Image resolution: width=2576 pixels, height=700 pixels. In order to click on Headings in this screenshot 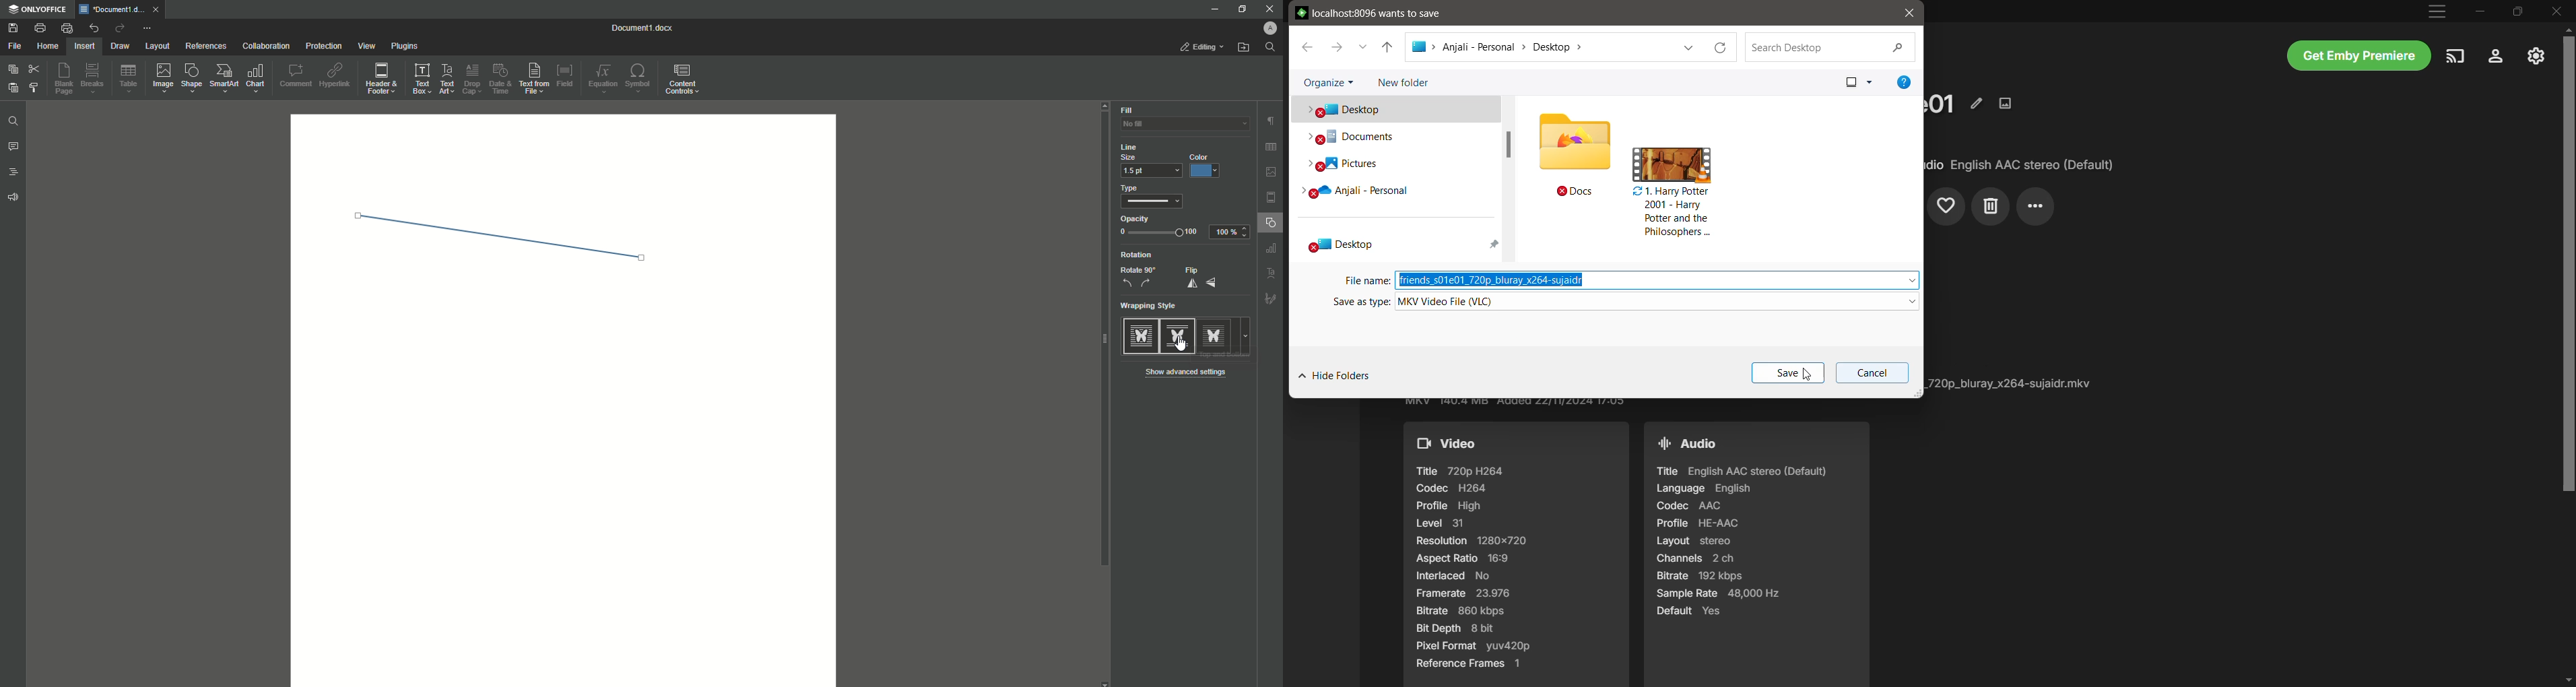, I will do `click(15, 174)`.